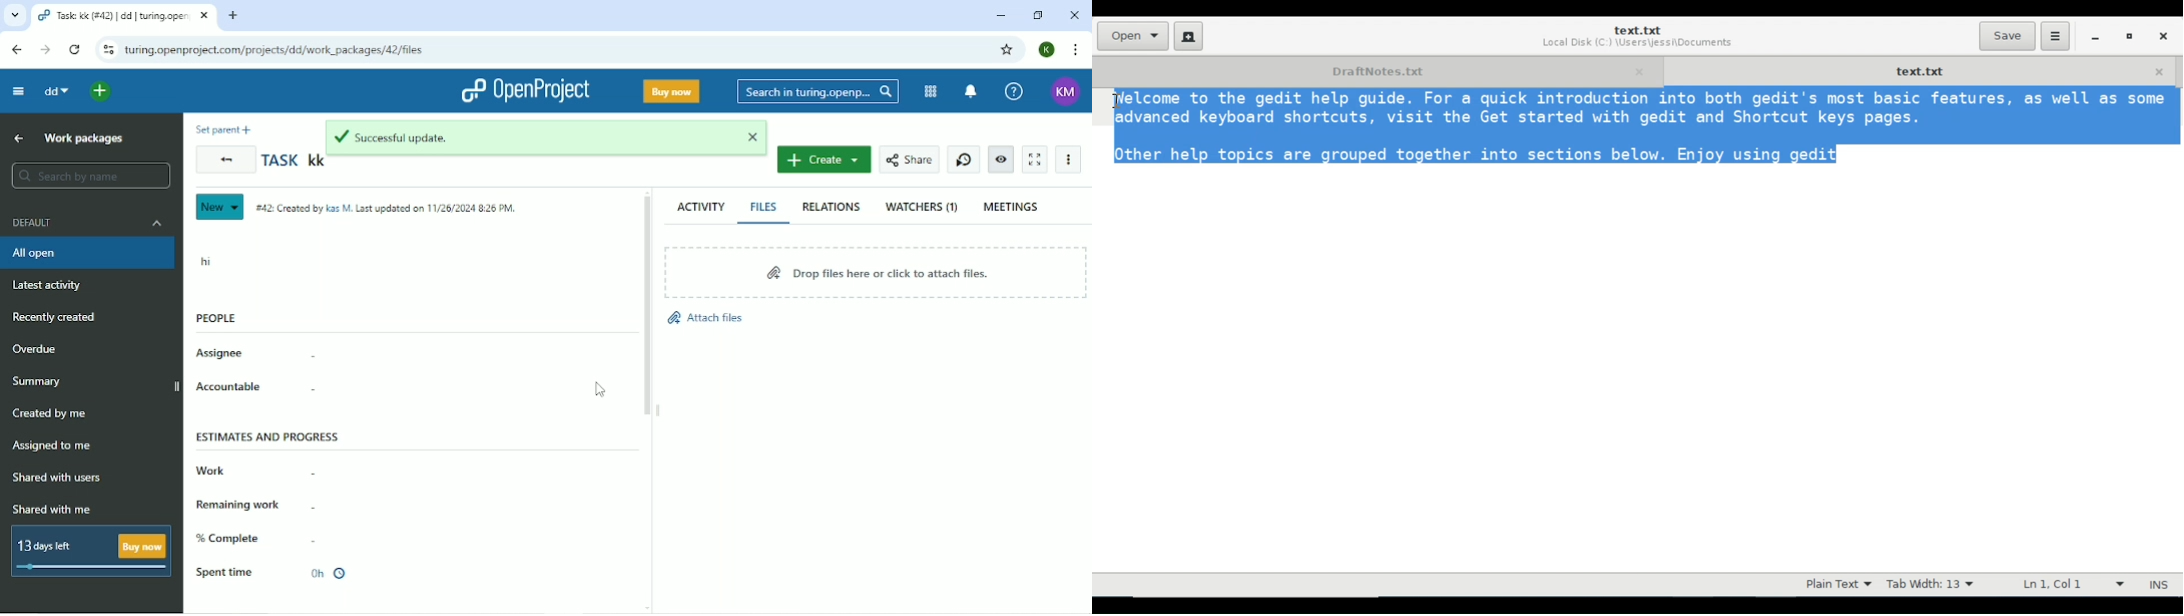 The image size is (2184, 616). Describe the element at coordinates (388, 208) in the screenshot. I see `#42: Created by Kas M. Last updated on 11/26/2024 8:26 PM` at that location.